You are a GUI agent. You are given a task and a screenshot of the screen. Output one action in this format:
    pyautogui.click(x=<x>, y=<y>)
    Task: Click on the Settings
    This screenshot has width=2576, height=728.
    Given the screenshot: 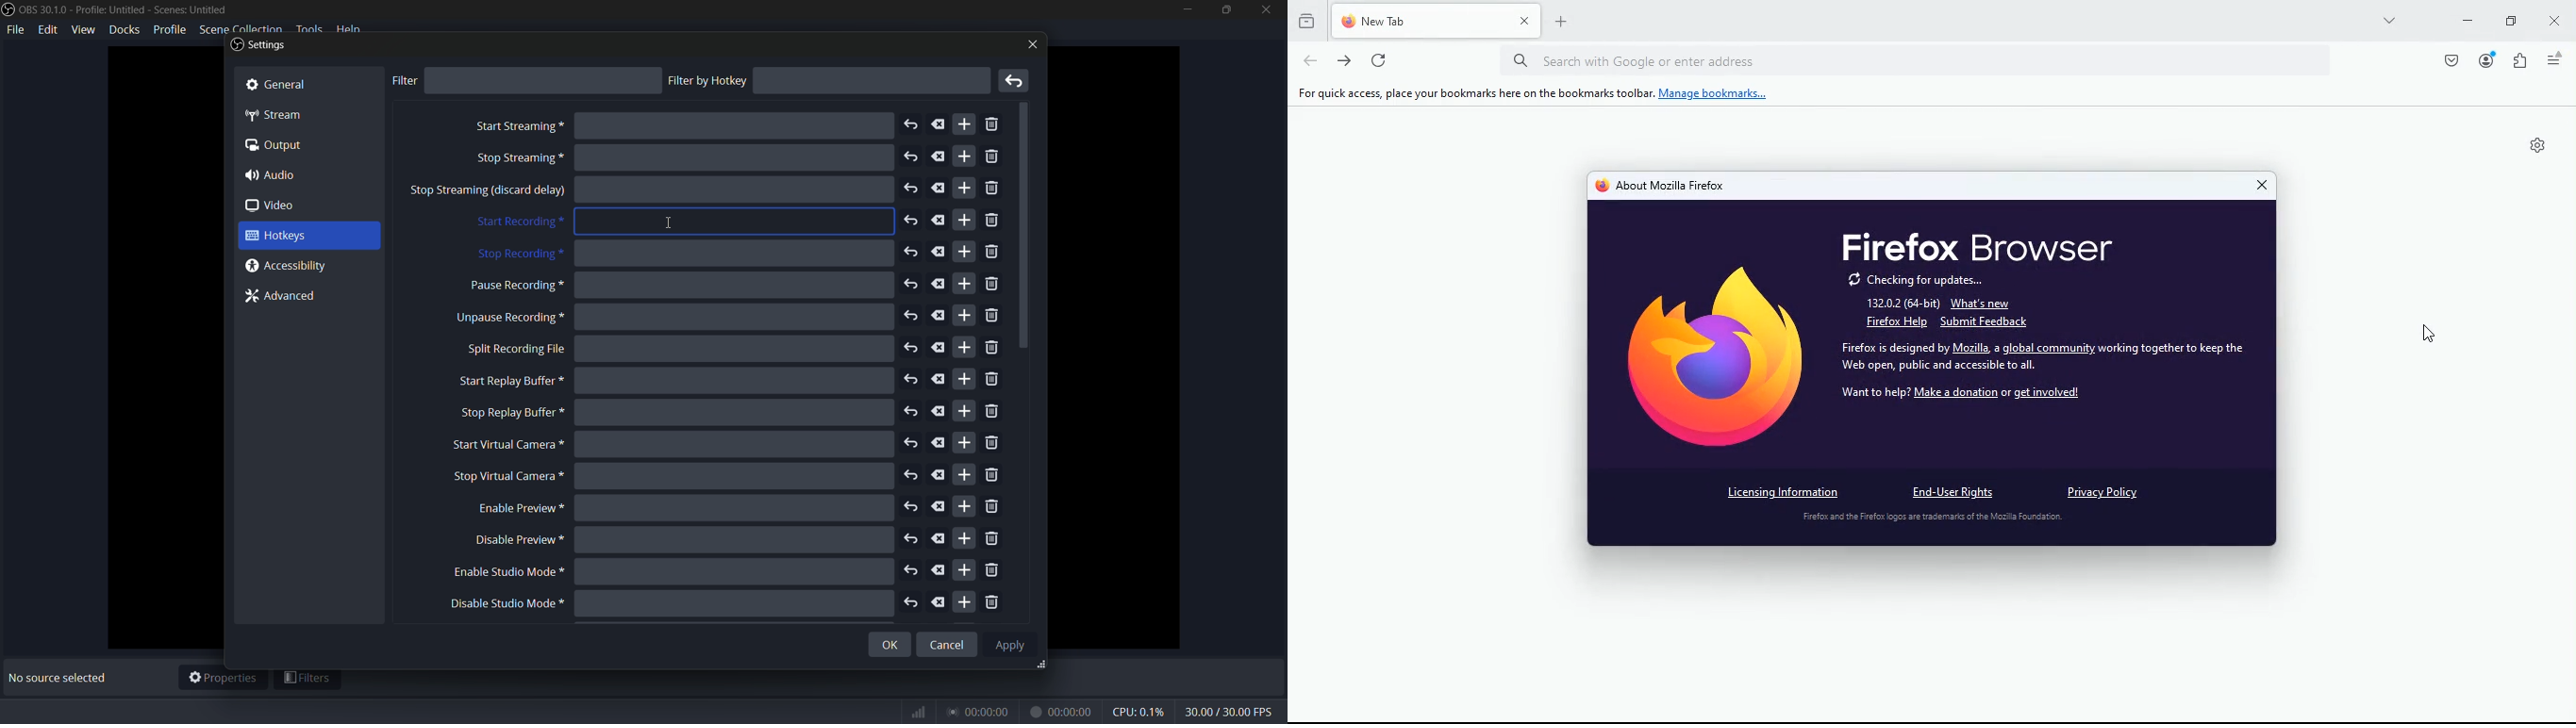 What is the action you would take?
    pyautogui.click(x=258, y=46)
    